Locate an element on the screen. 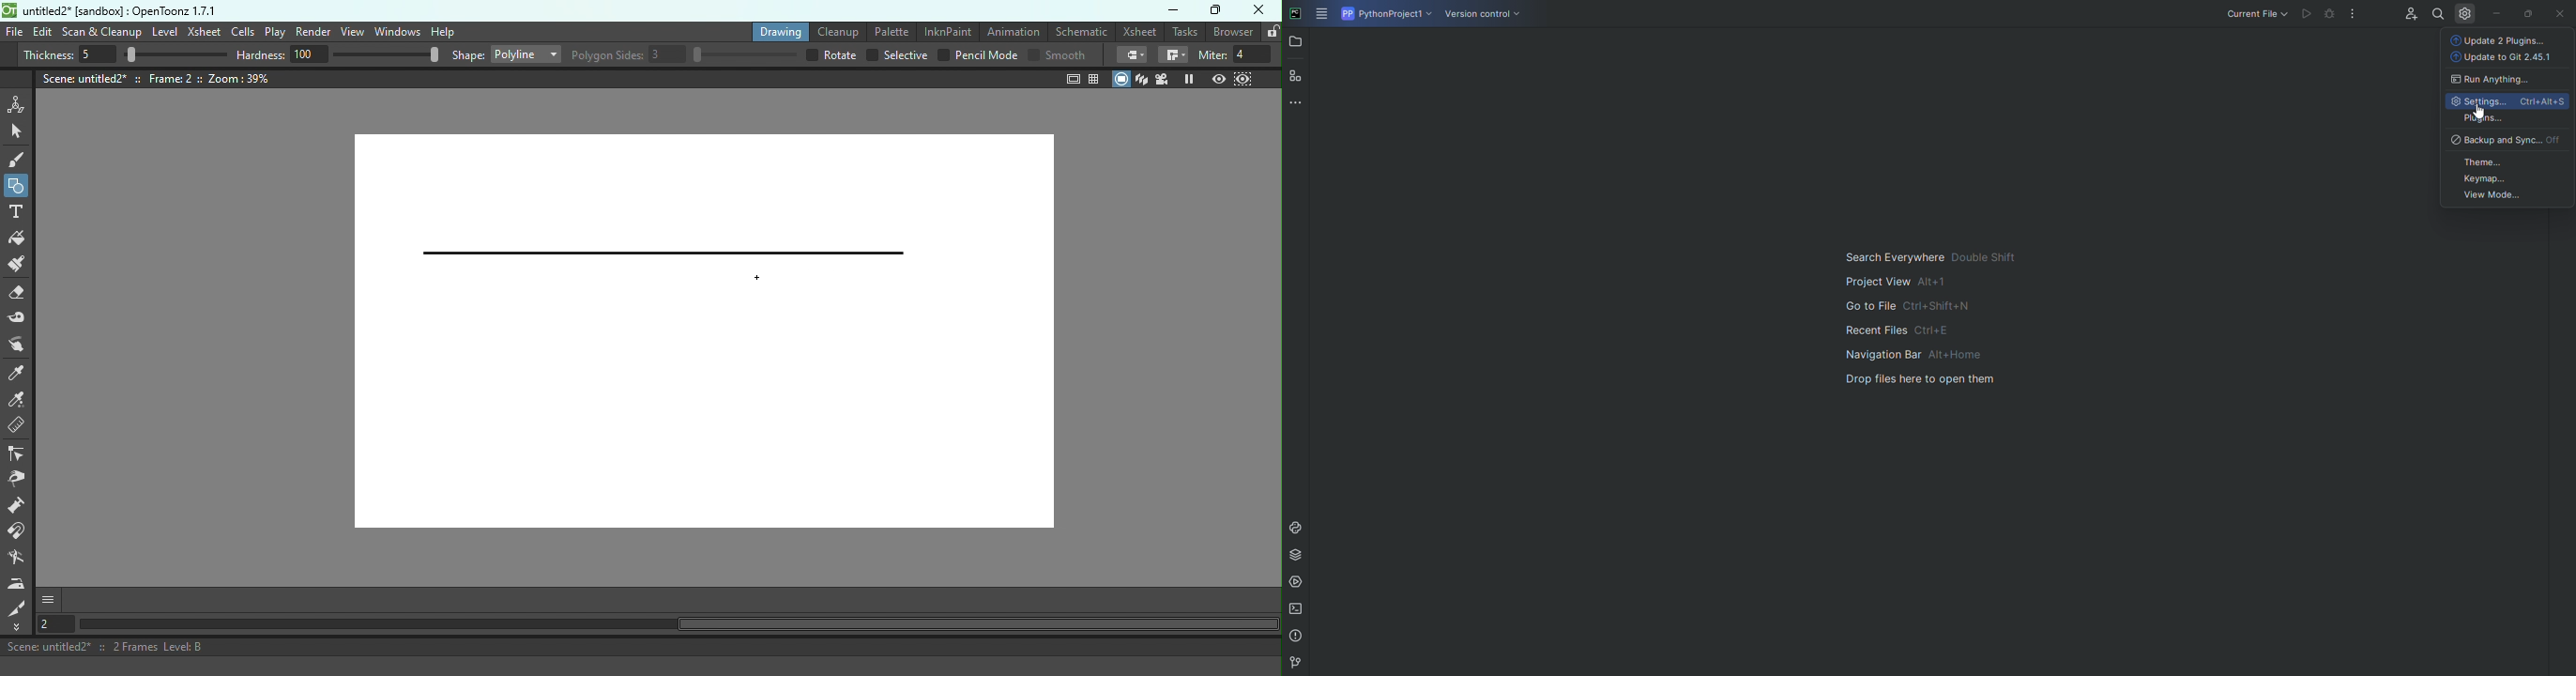 The height and width of the screenshot is (700, 2576). Freeze is located at coordinates (1189, 78).